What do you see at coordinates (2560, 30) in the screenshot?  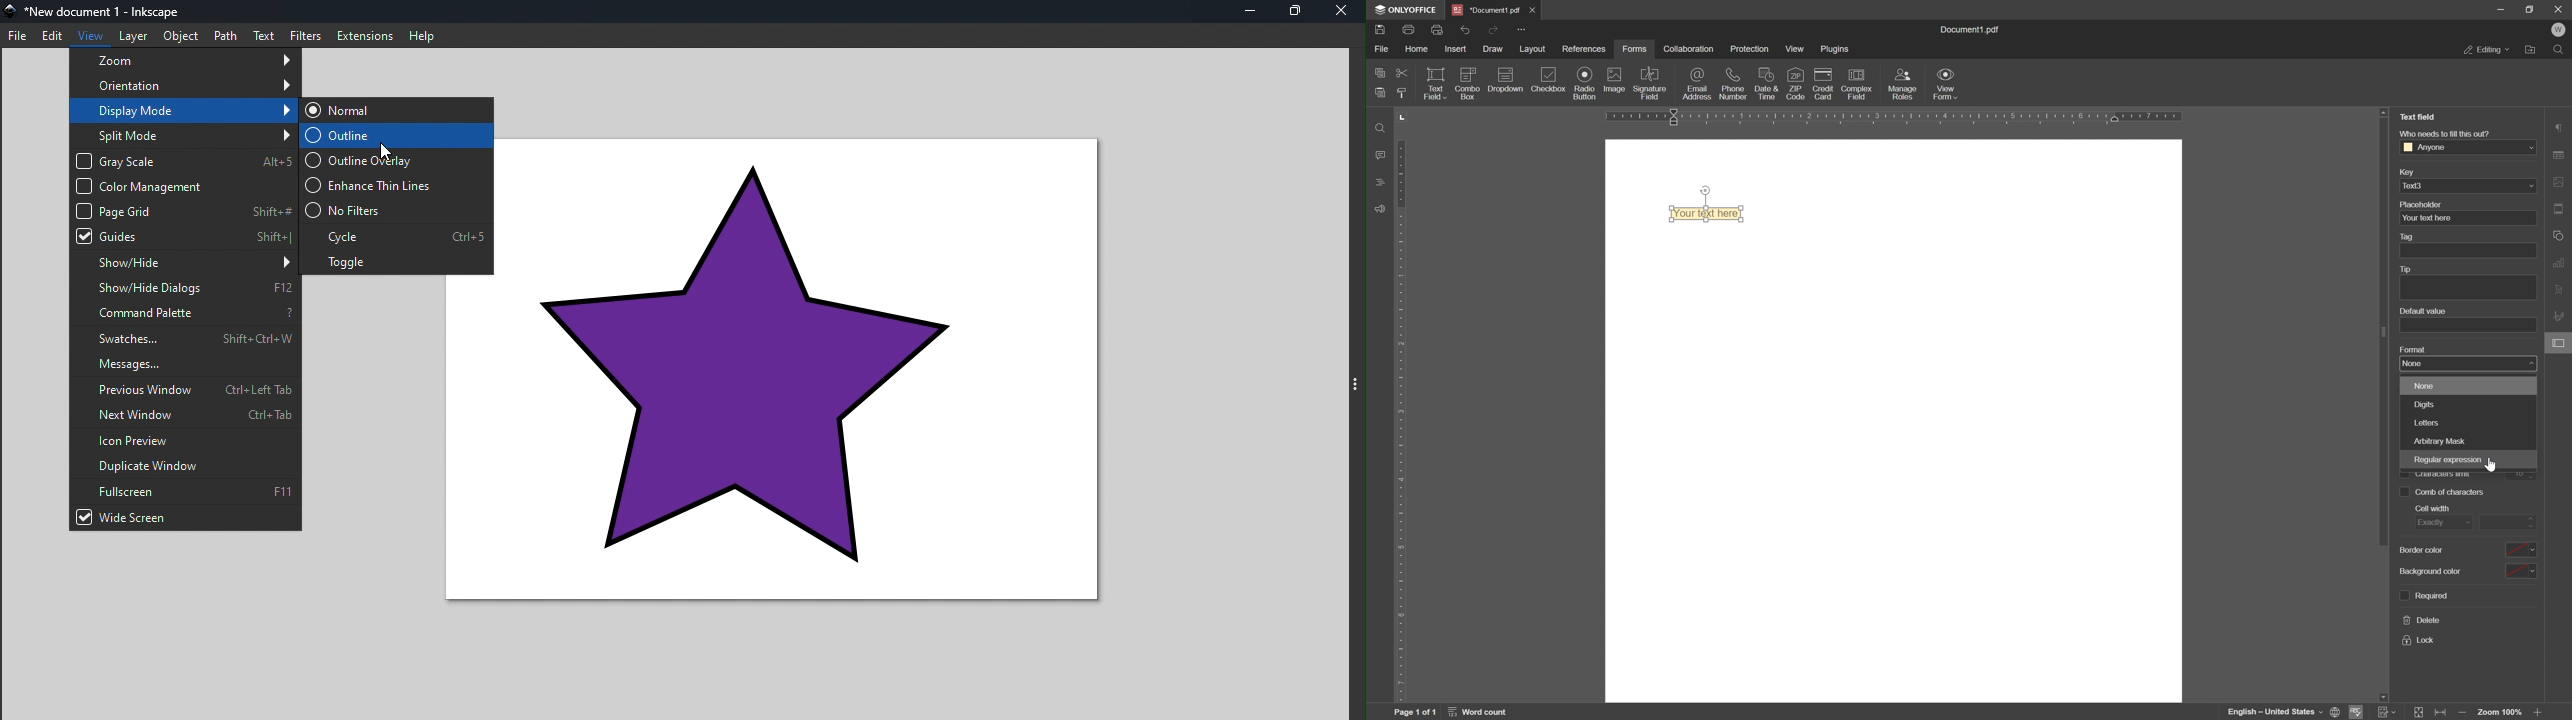 I see `welcome` at bounding box center [2560, 30].